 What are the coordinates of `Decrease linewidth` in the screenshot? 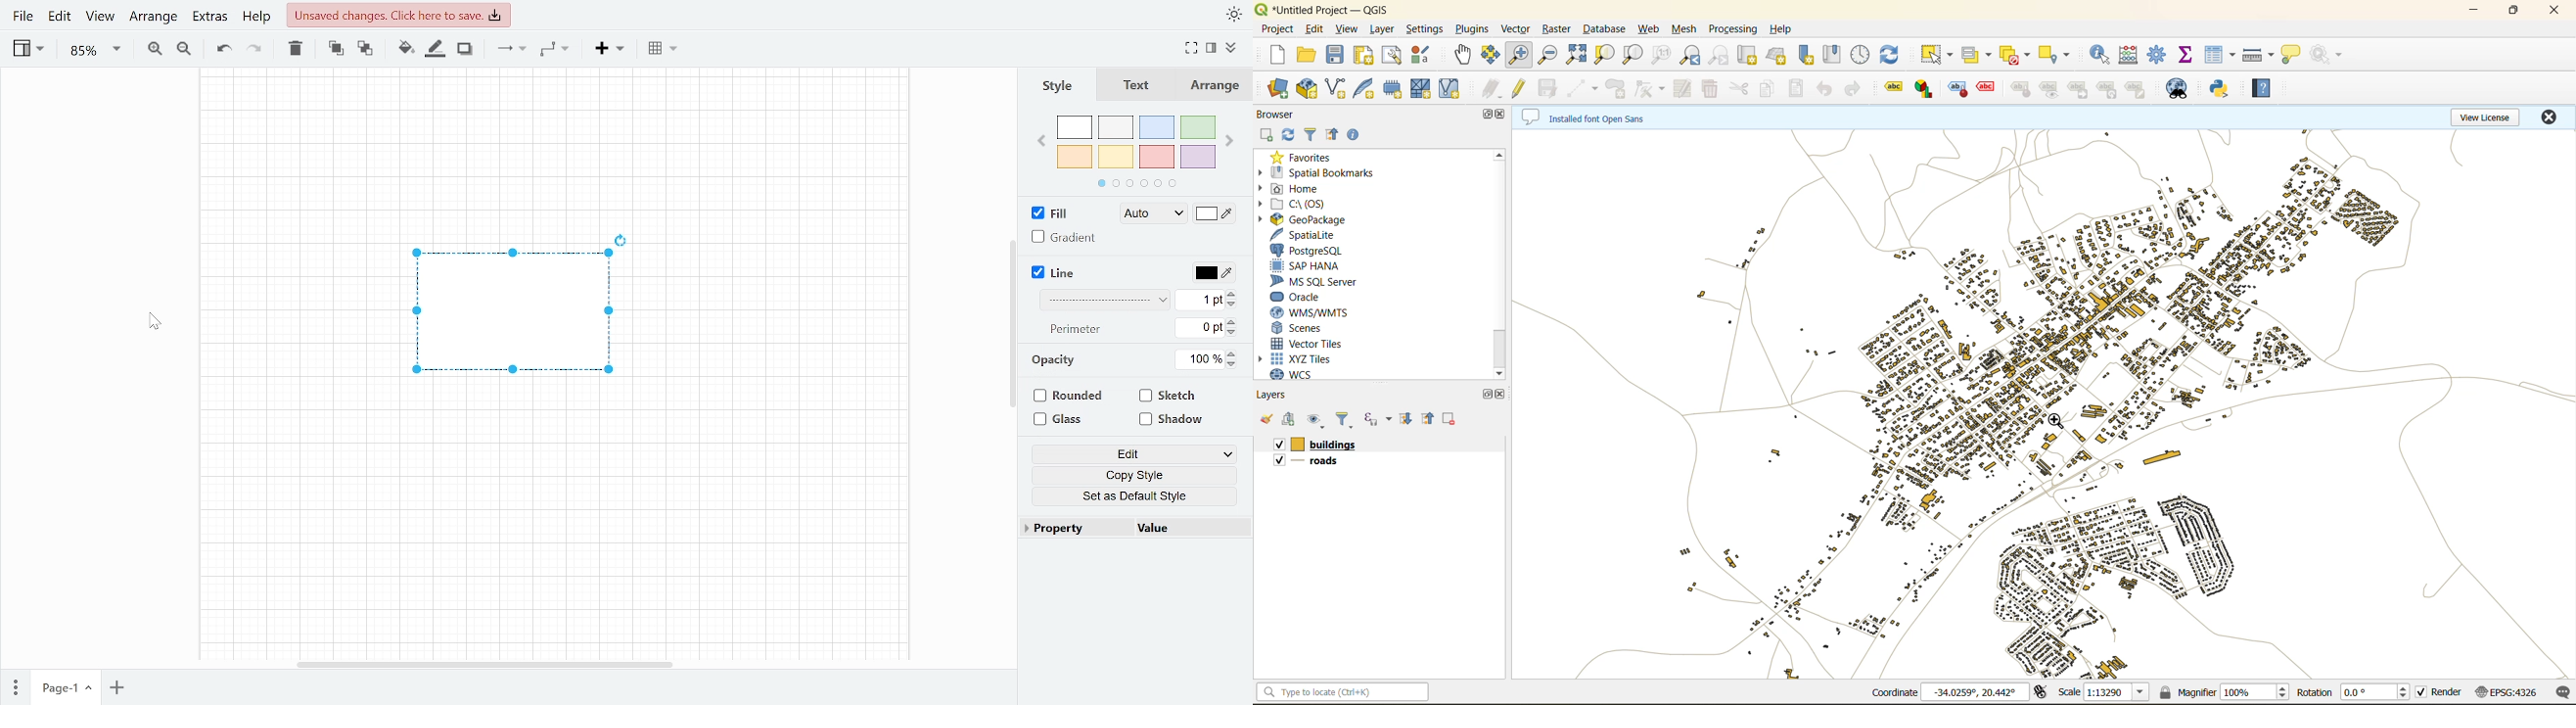 It's located at (1233, 305).